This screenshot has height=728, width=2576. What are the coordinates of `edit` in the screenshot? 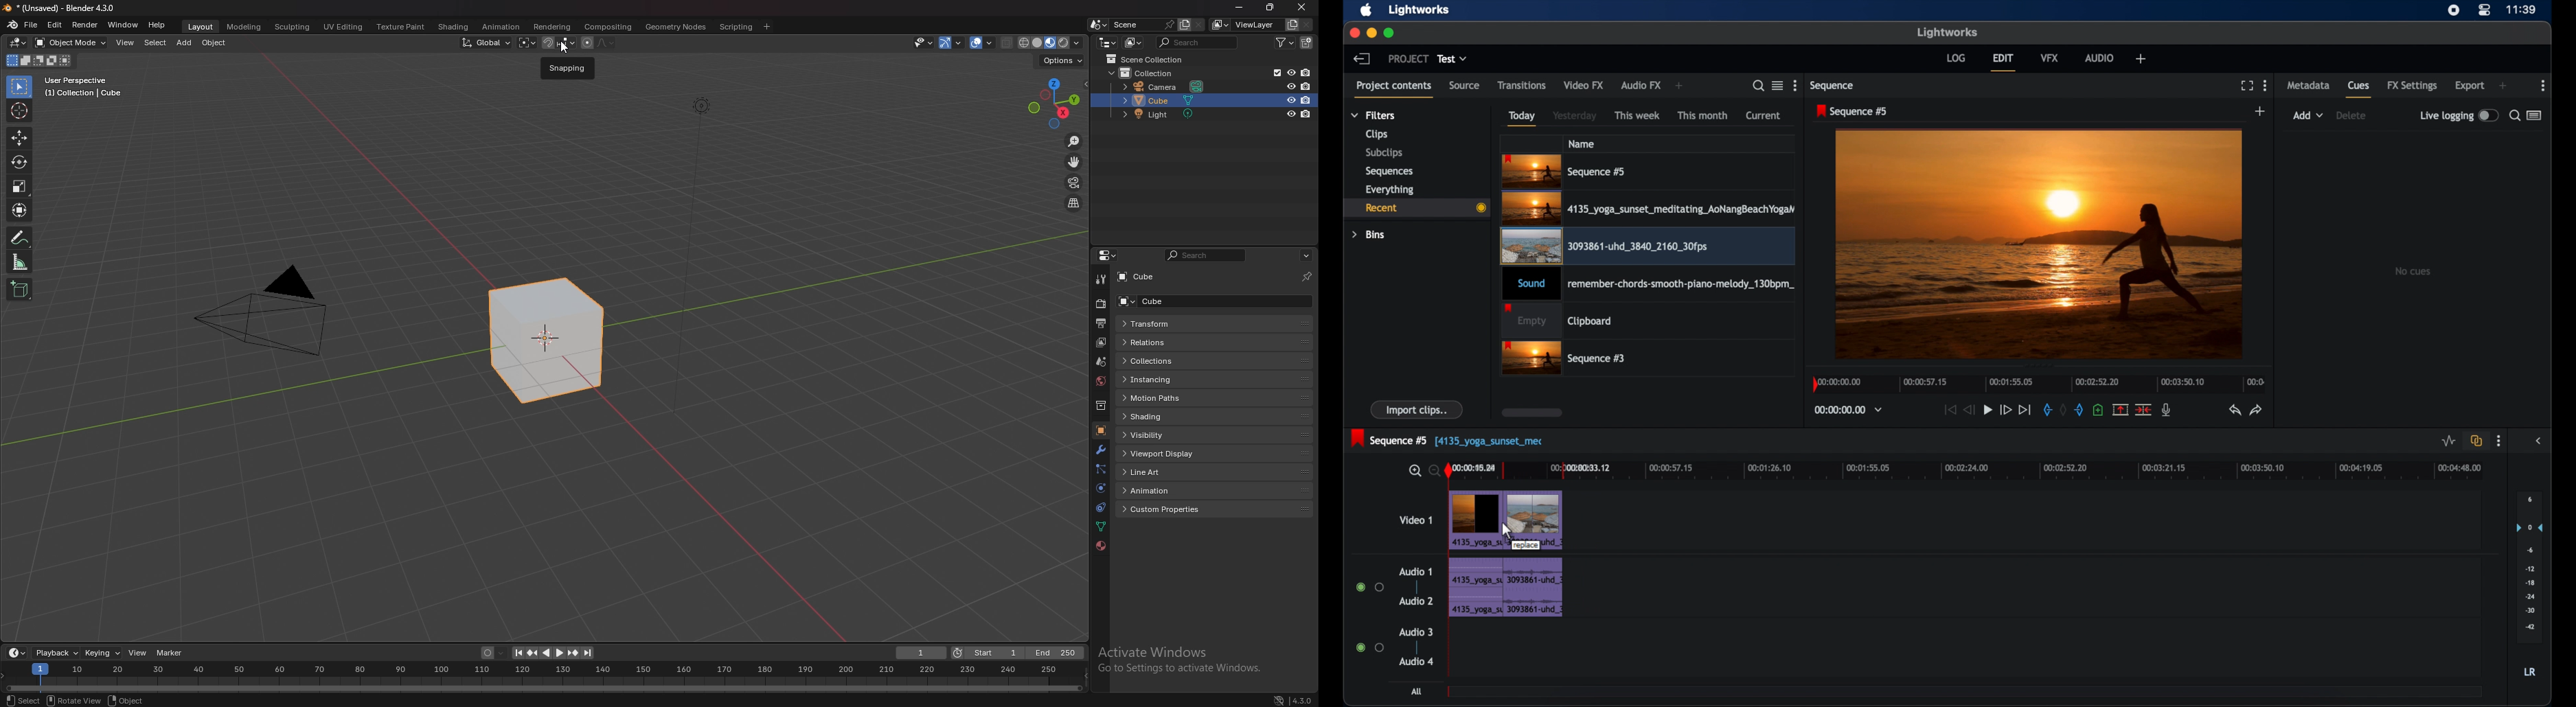 It's located at (2003, 62).